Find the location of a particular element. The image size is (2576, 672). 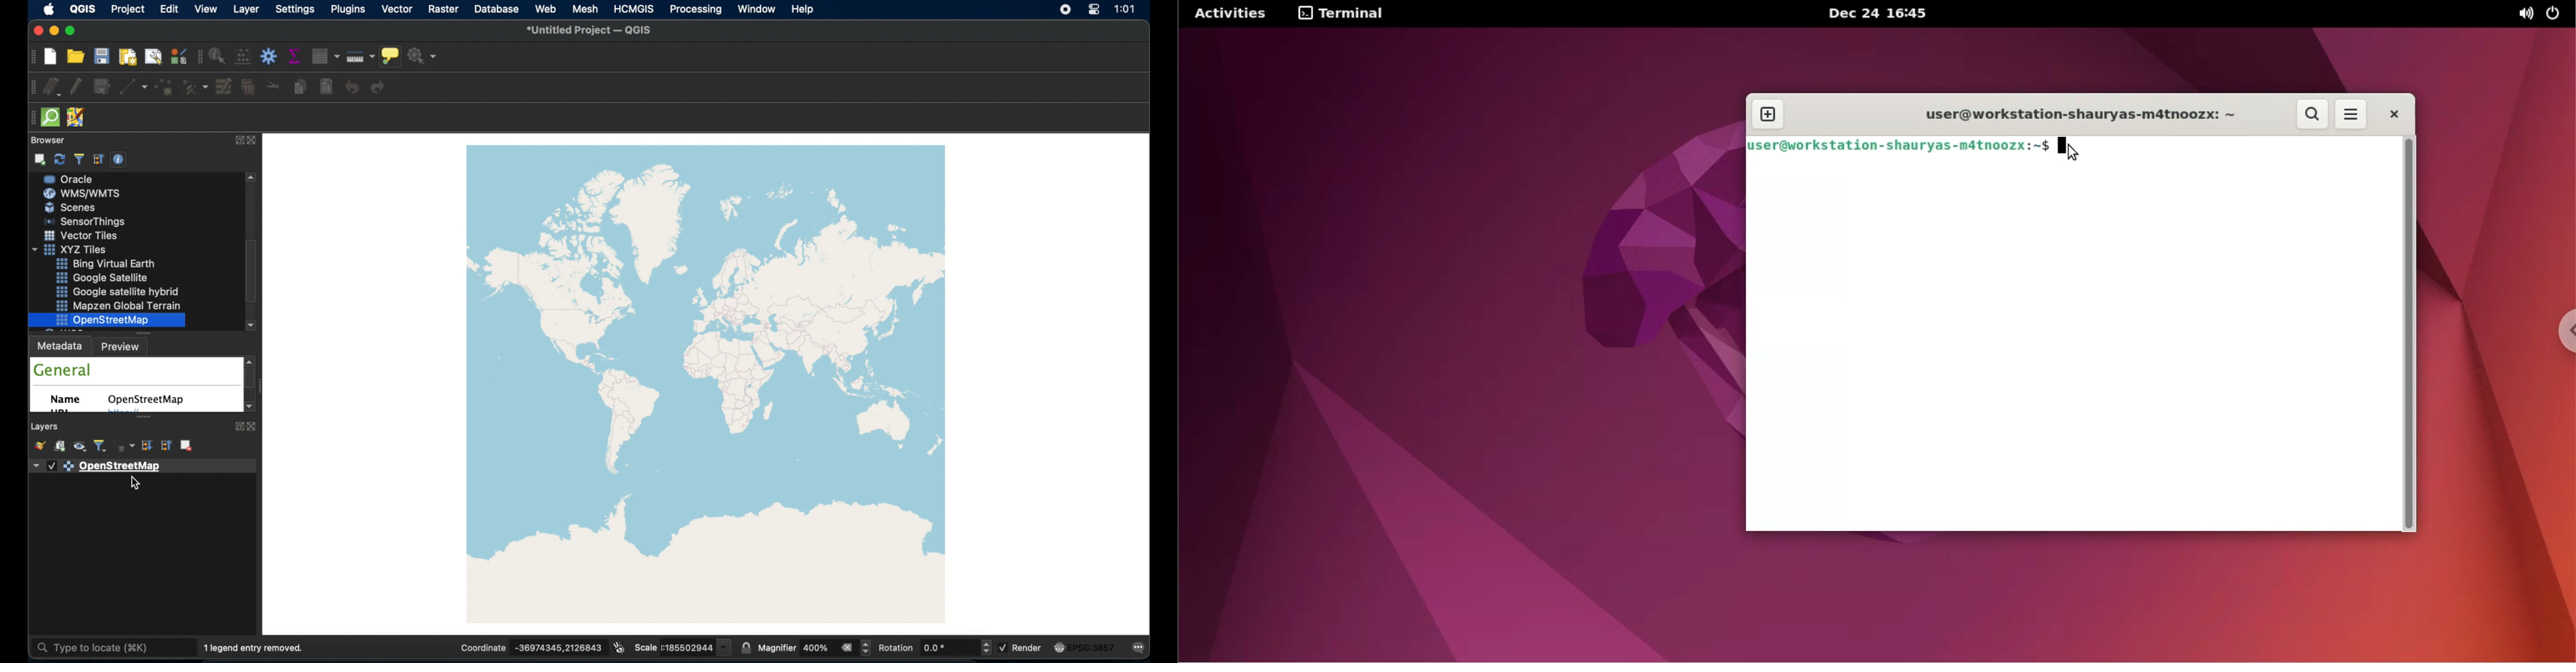

scroll box is located at coordinates (250, 271).